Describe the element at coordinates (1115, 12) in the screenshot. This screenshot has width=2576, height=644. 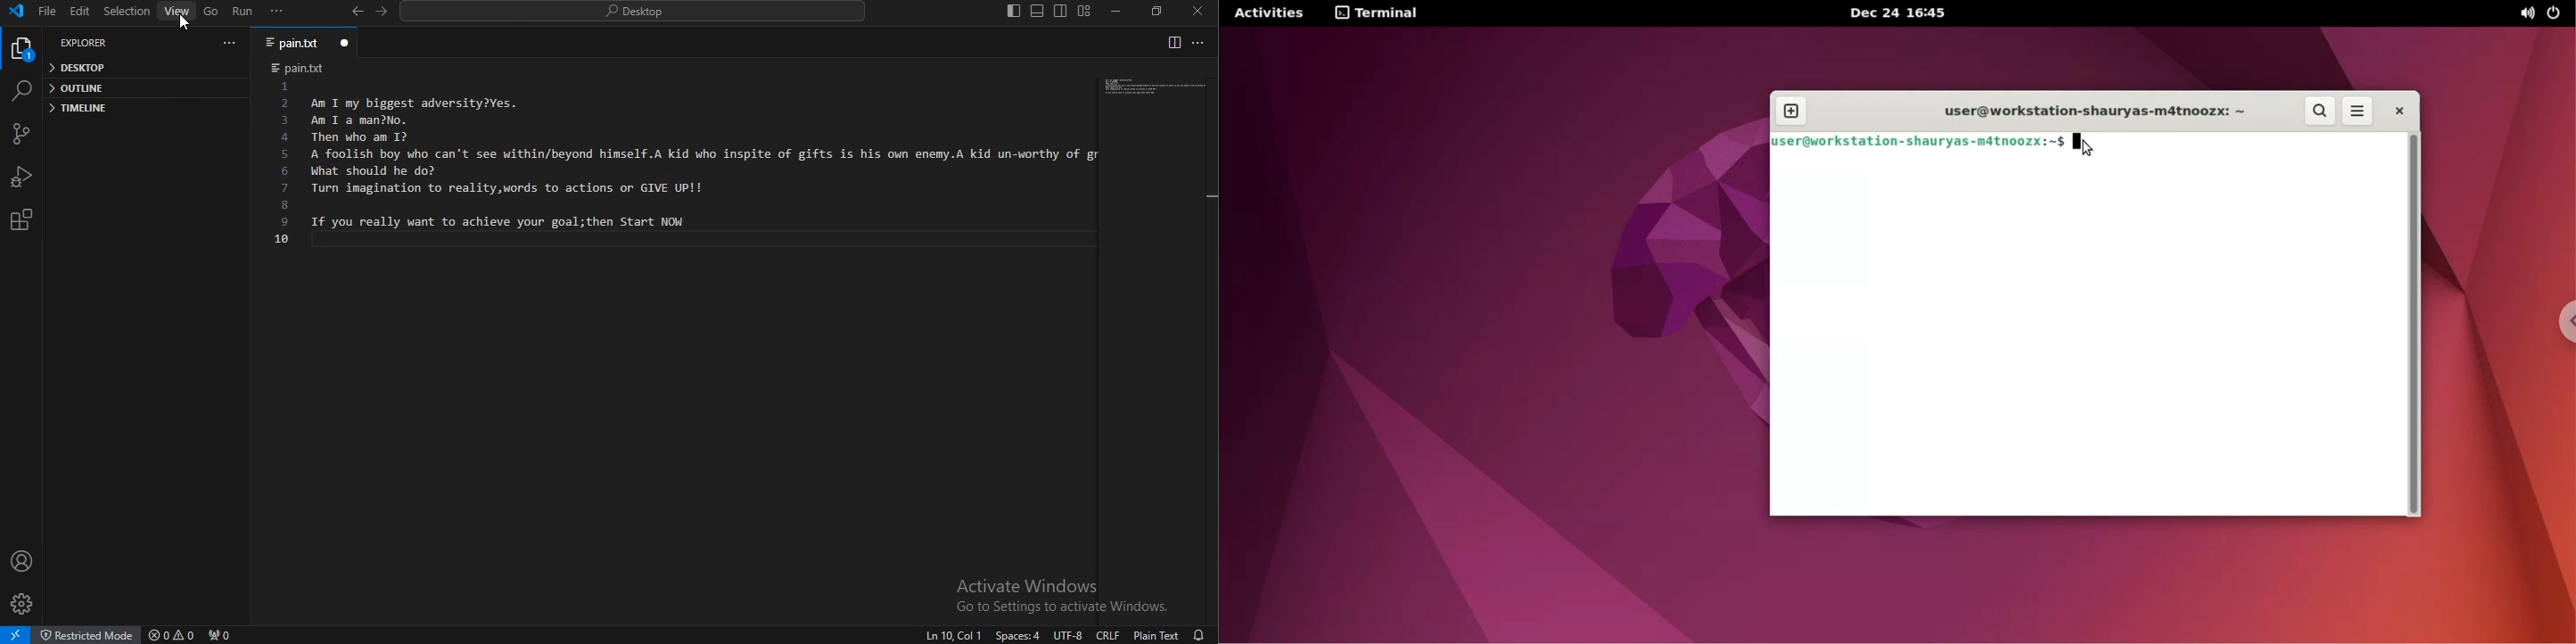
I see `minimize` at that location.